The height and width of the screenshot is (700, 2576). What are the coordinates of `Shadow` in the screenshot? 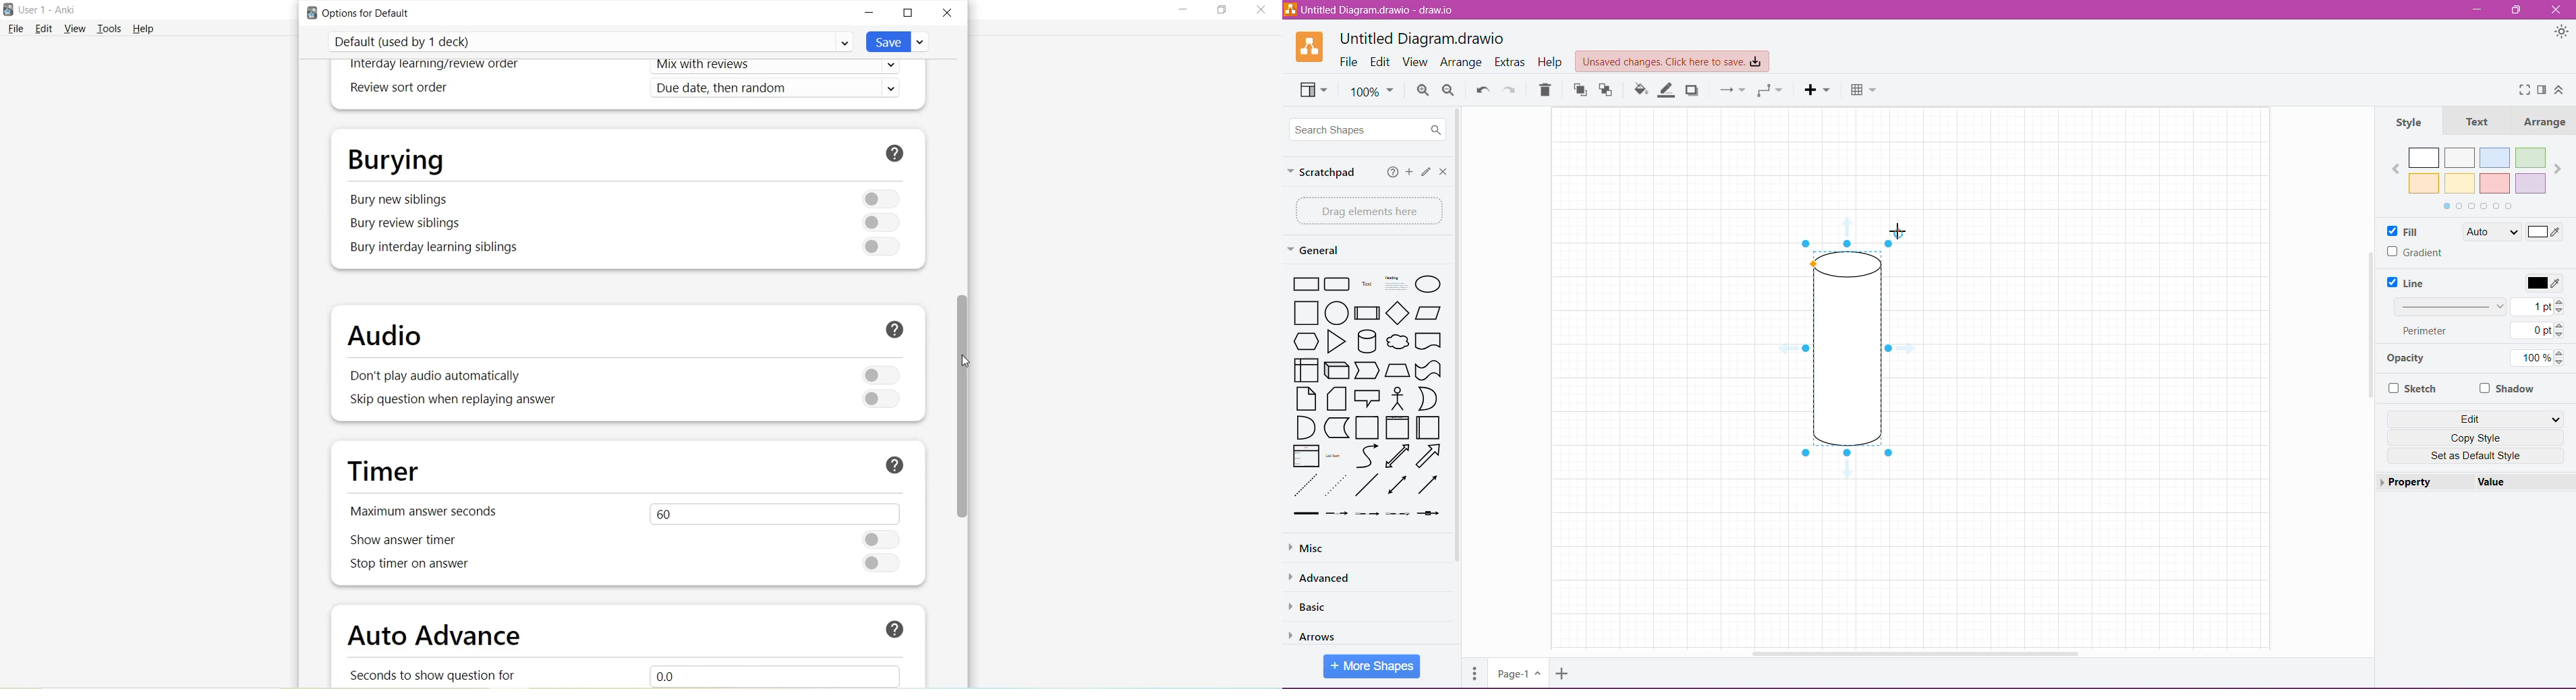 It's located at (1695, 90).